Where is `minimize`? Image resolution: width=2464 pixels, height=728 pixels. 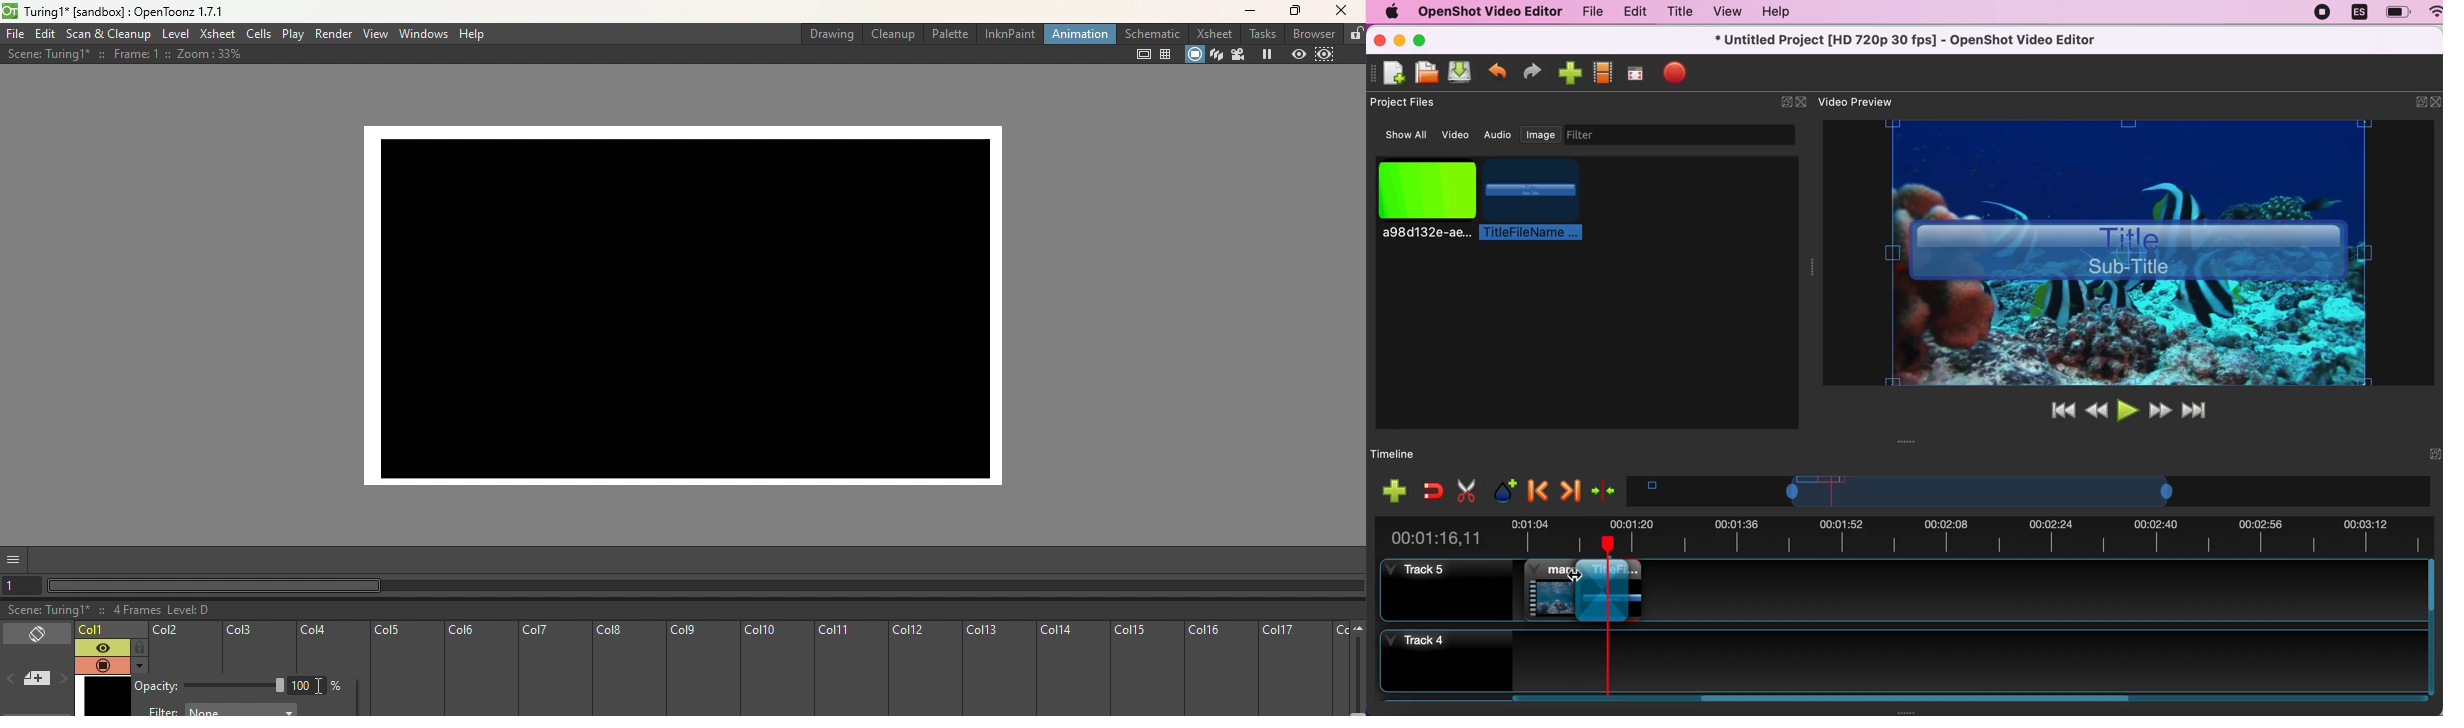 minimize is located at coordinates (1399, 39).